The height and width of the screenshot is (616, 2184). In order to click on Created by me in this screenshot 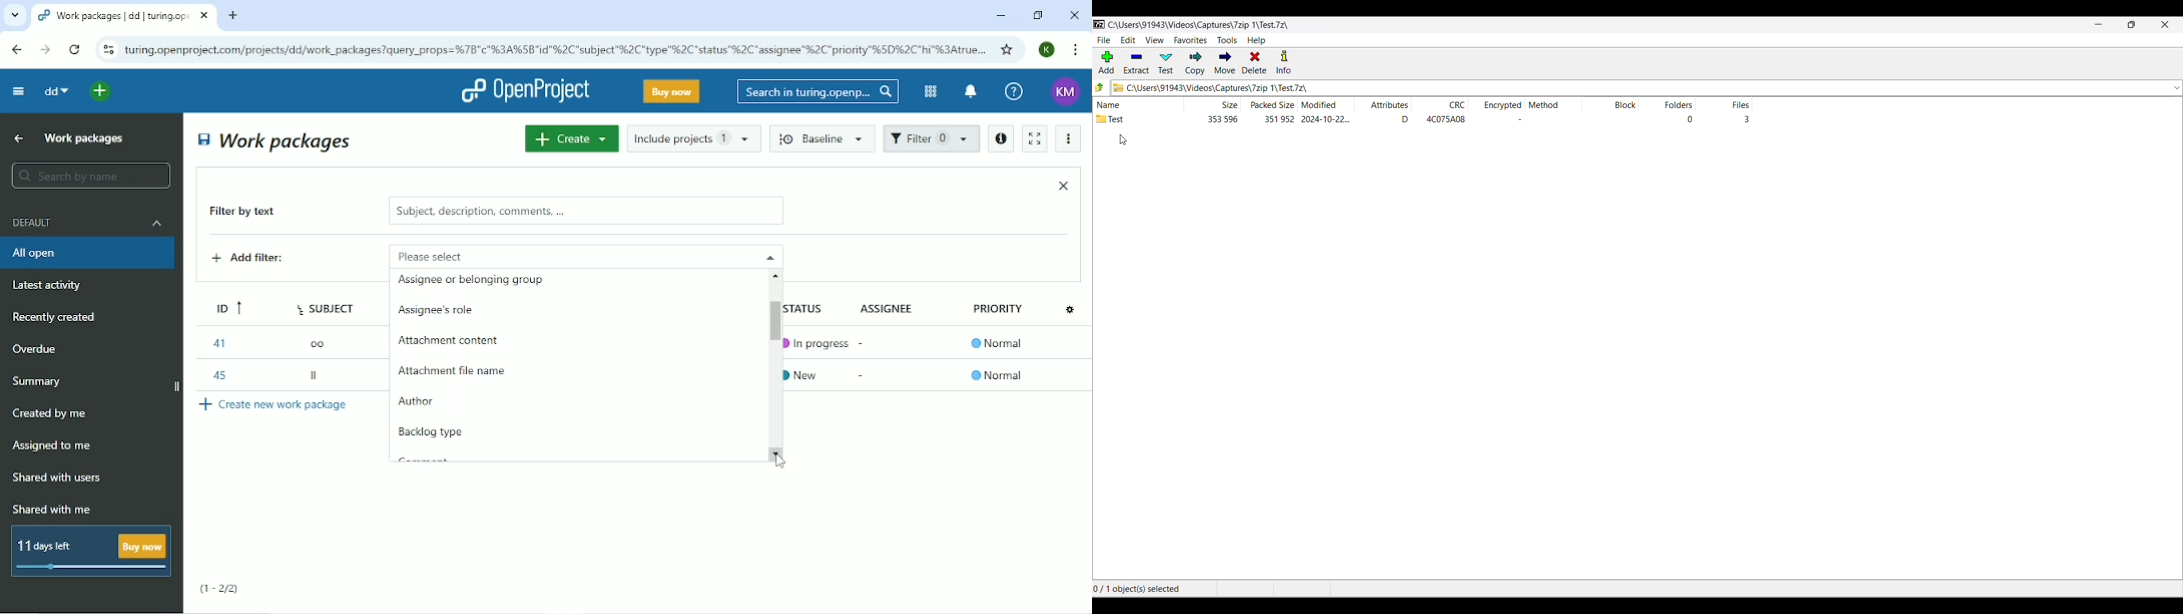, I will do `click(53, 414)`.